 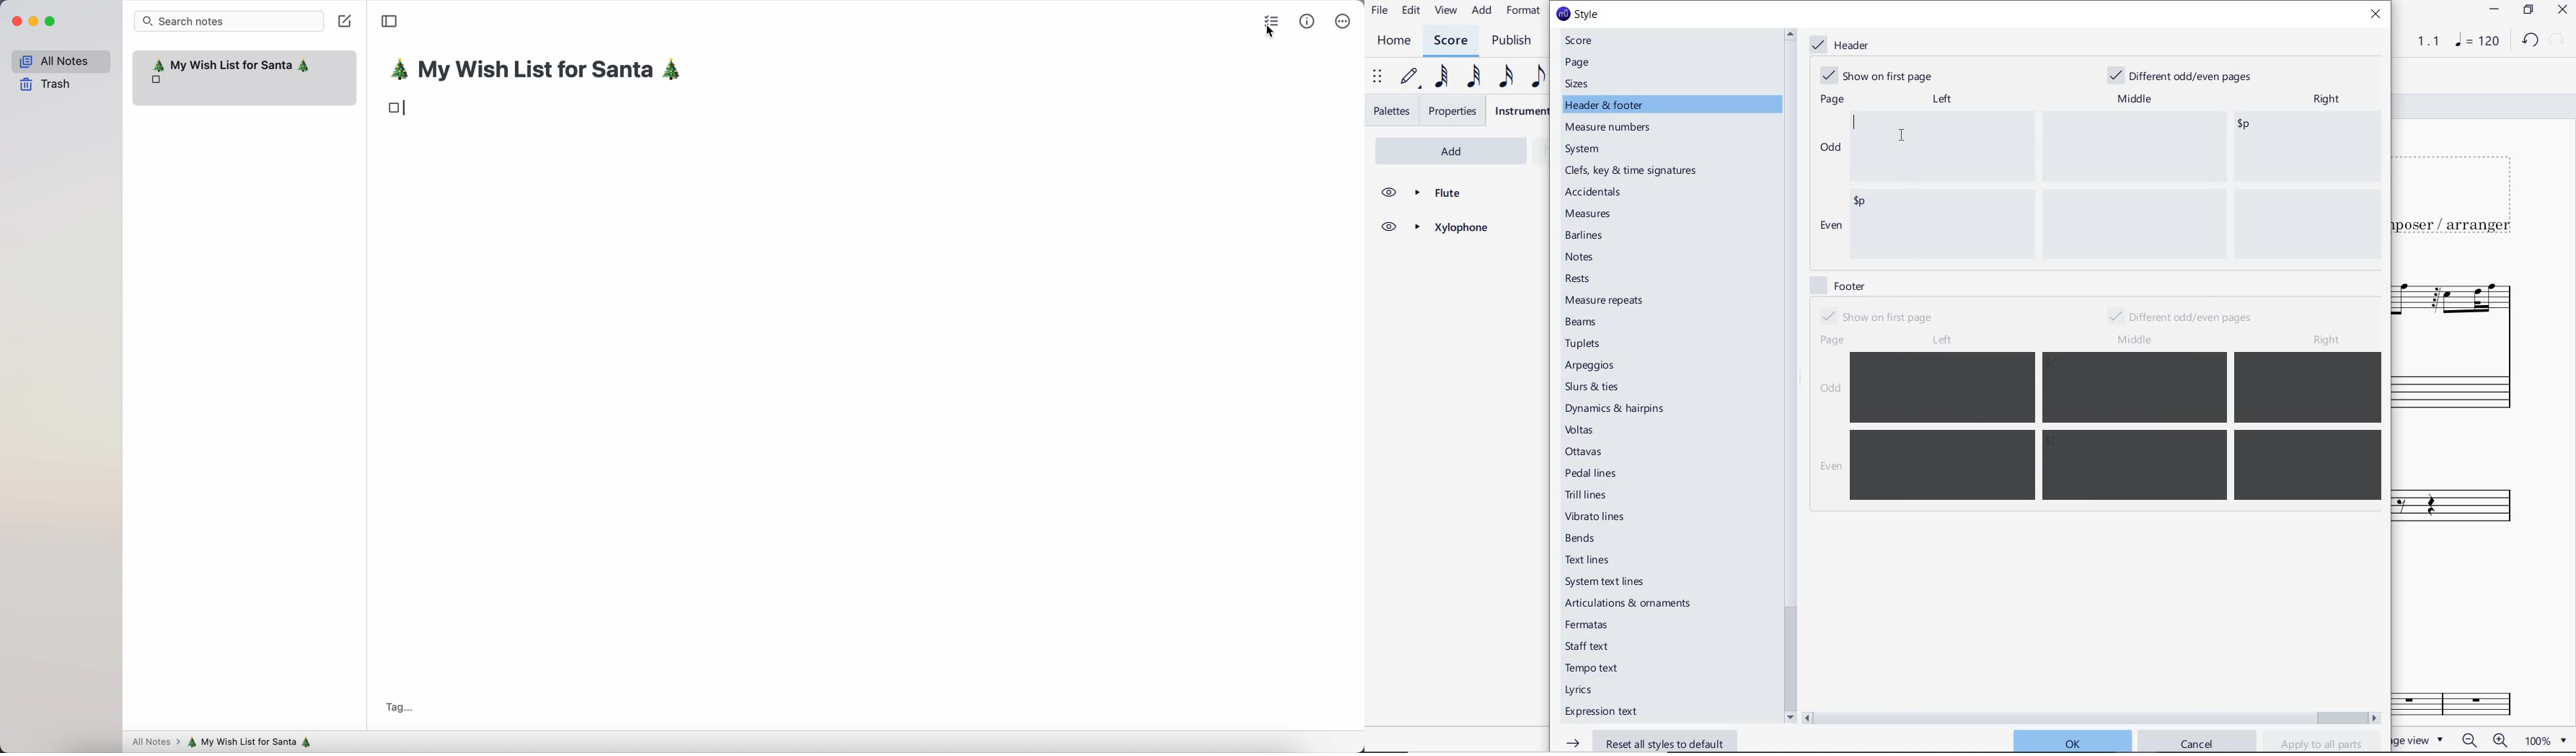 I want to click on FORMAT, so click(x=1524, y=12).